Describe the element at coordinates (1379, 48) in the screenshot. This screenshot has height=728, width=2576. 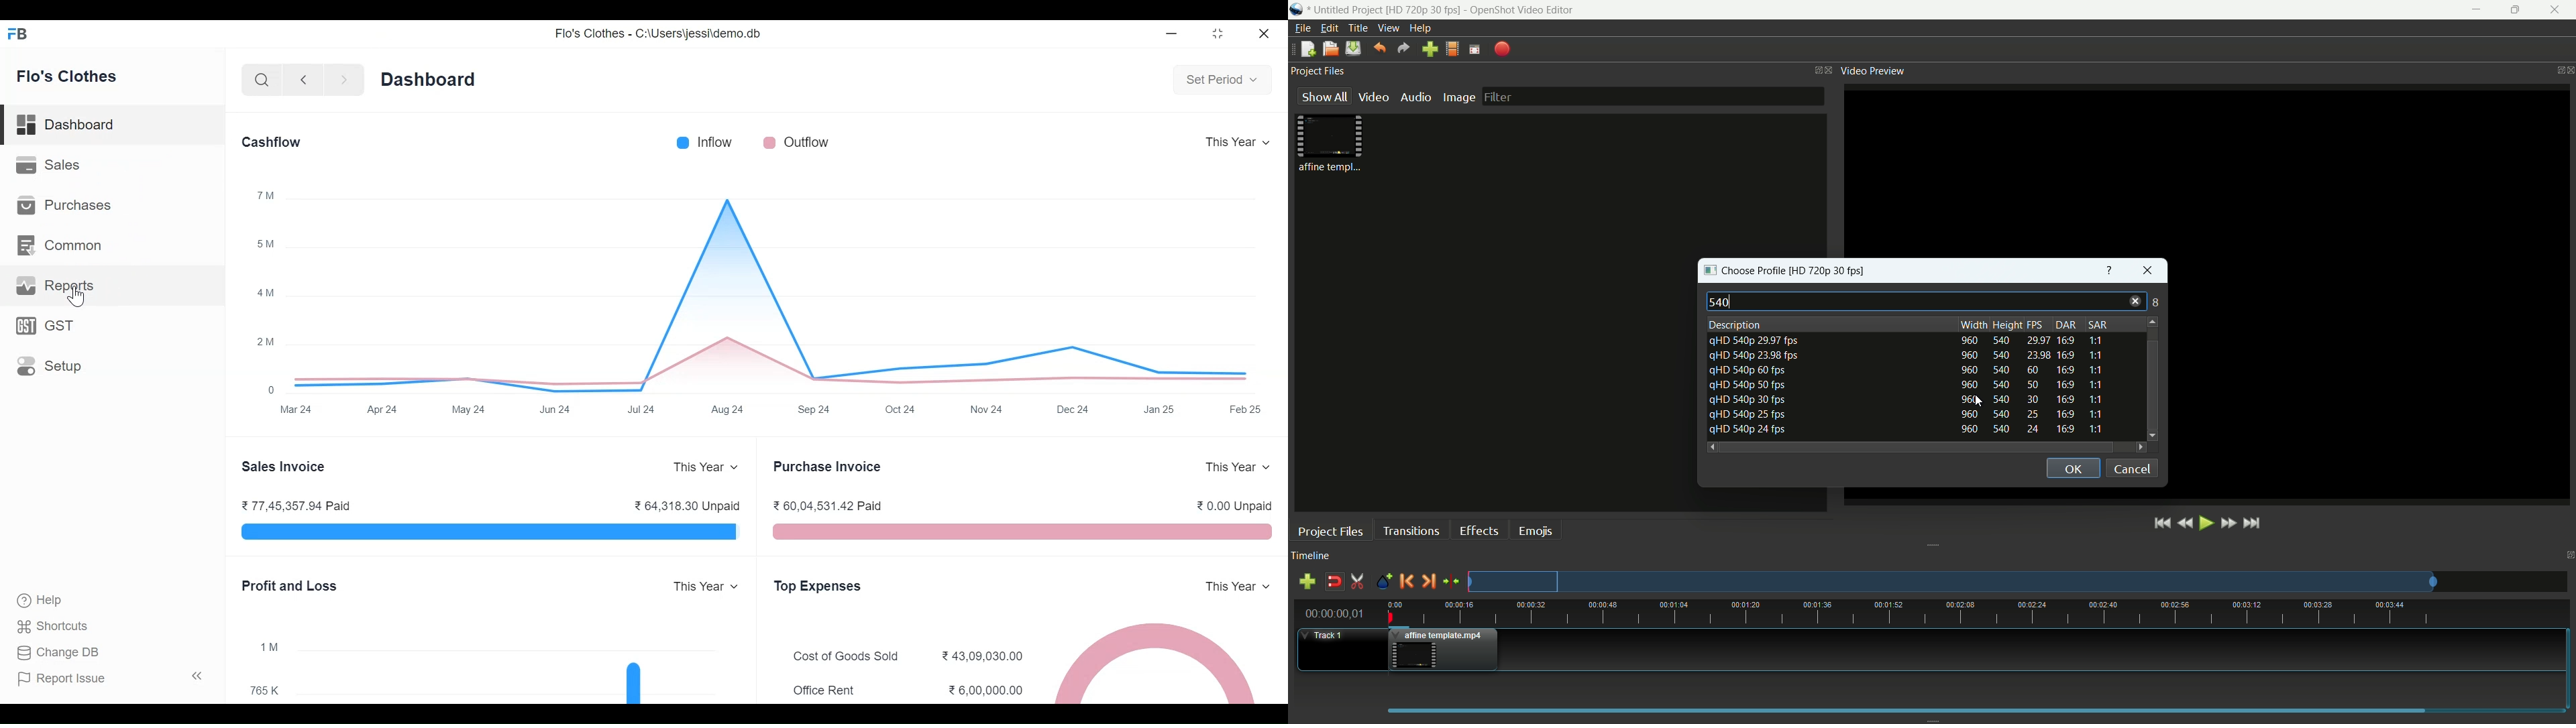
I see `undo` at that location.